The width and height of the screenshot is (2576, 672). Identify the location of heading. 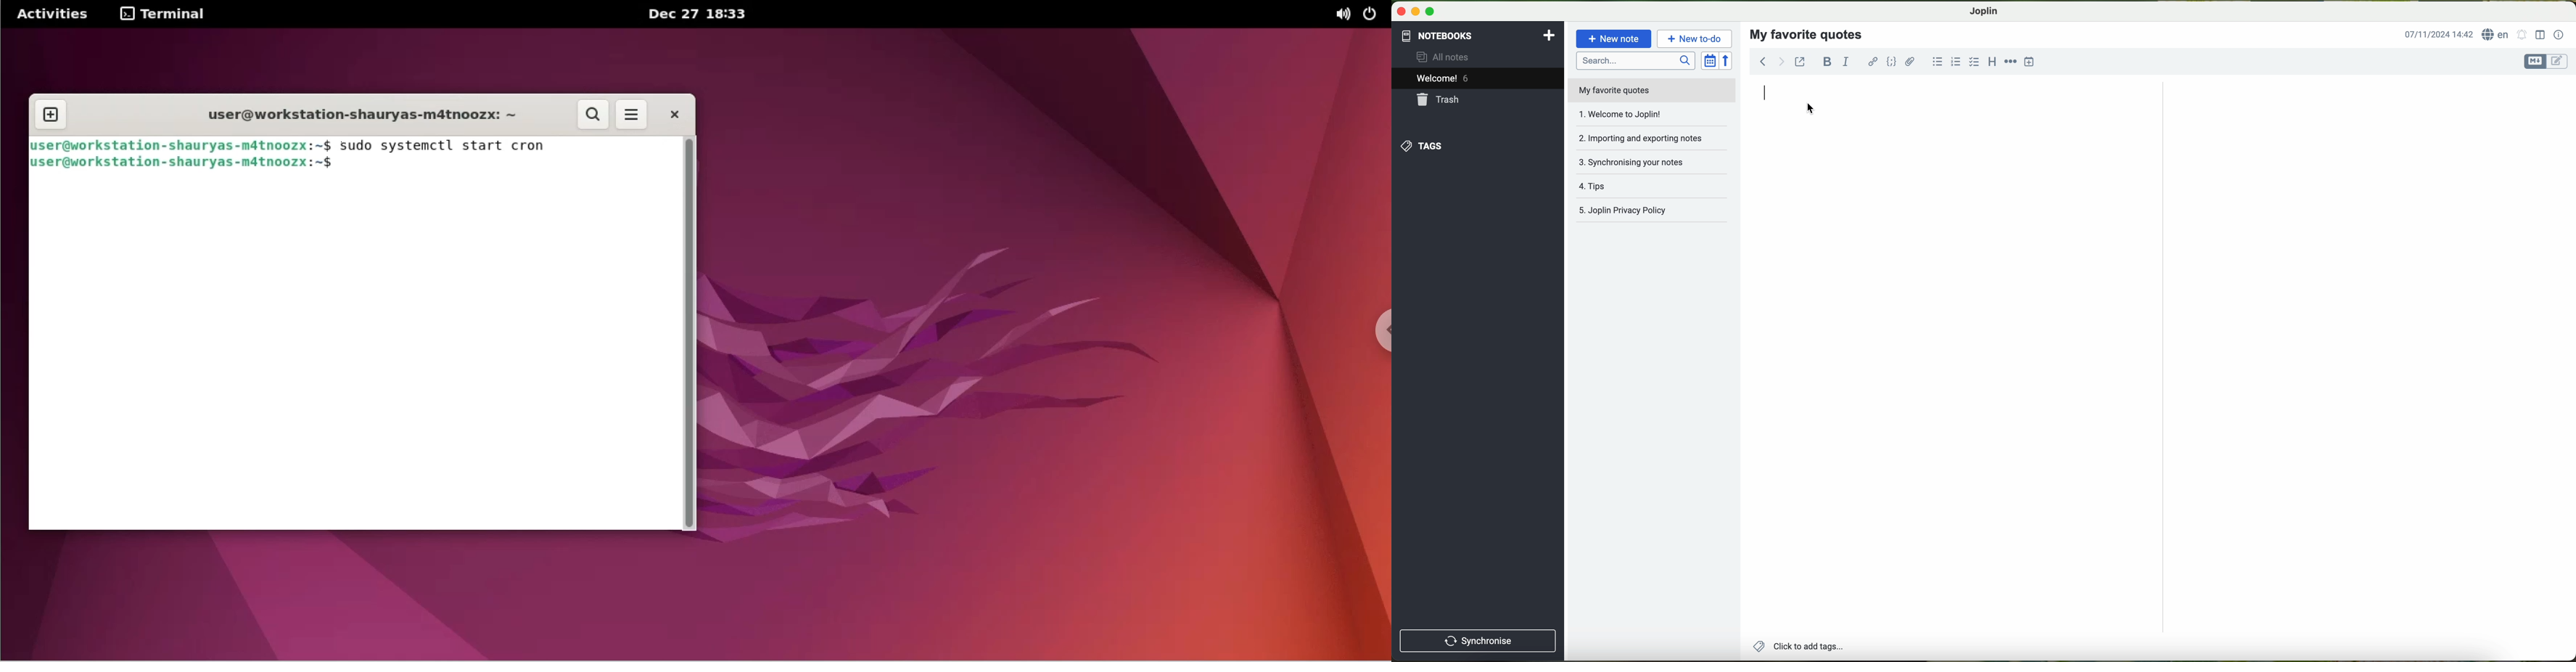
(1993, 62).